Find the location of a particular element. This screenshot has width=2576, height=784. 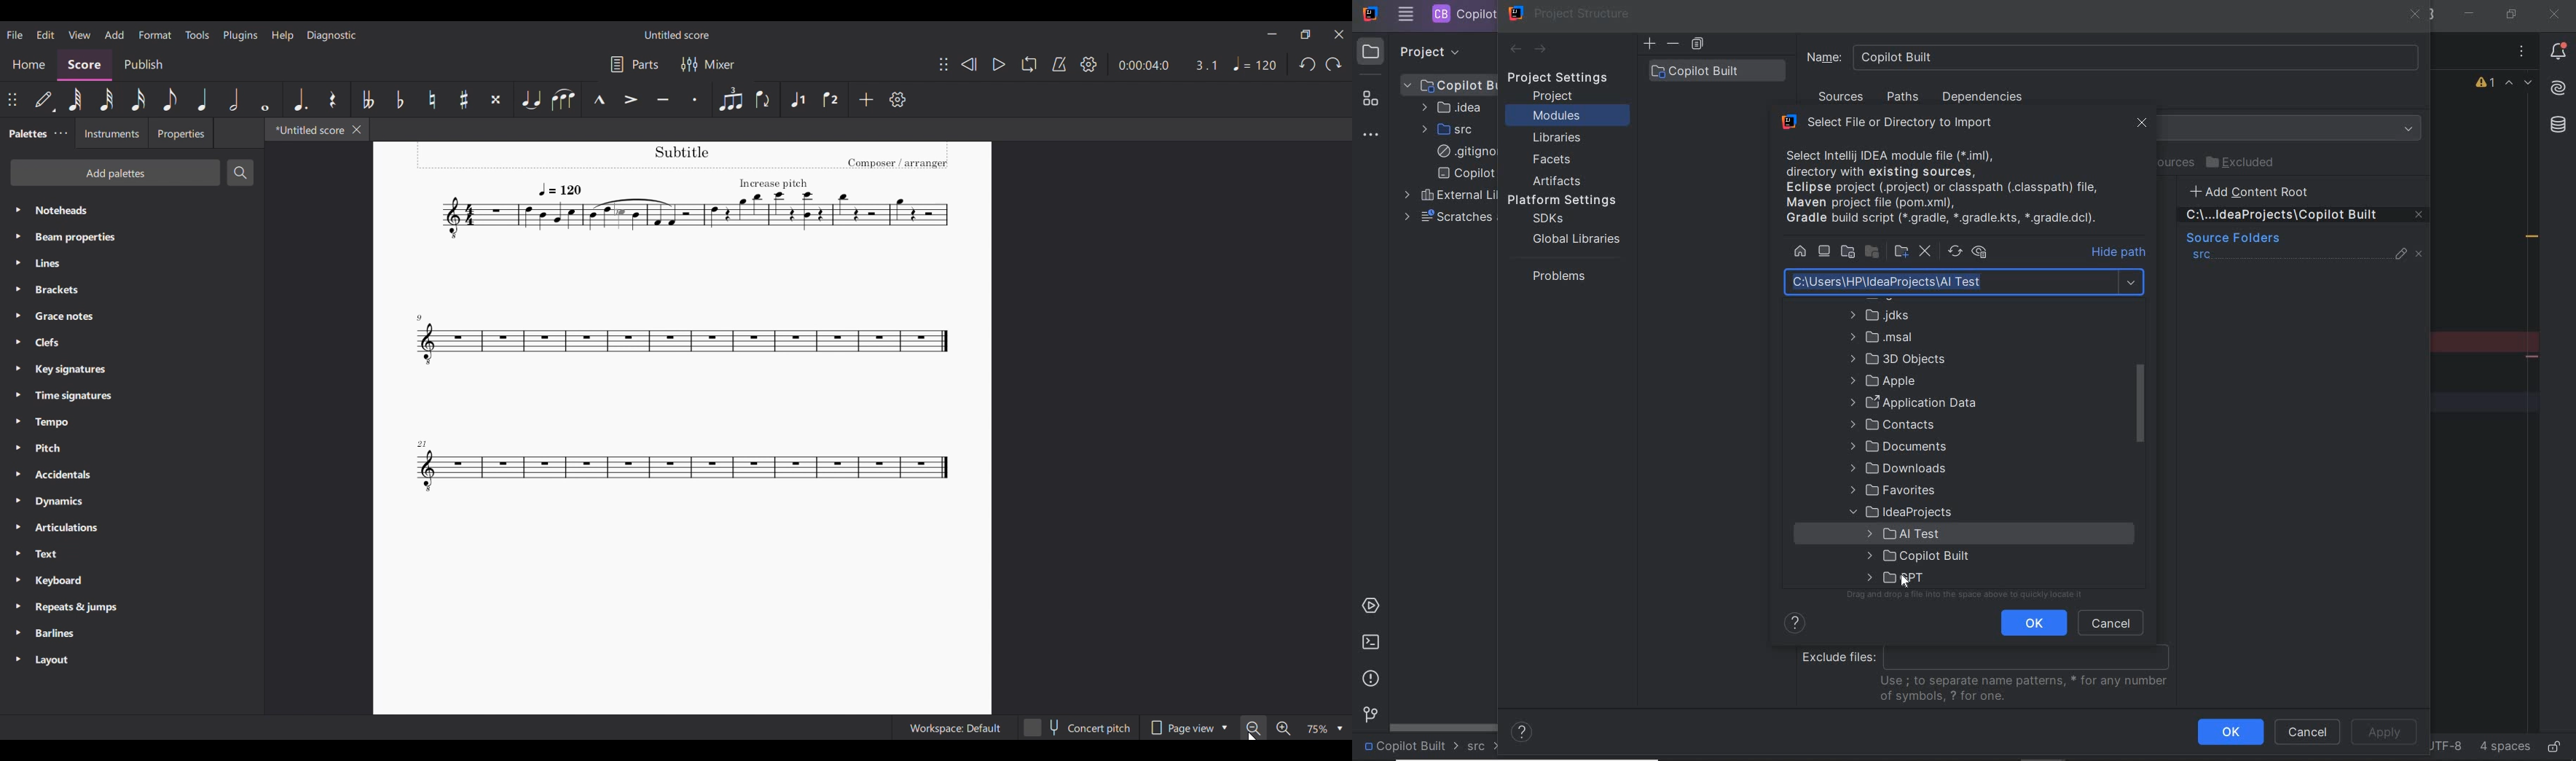

Tempo is located at coordinates (132, 422).